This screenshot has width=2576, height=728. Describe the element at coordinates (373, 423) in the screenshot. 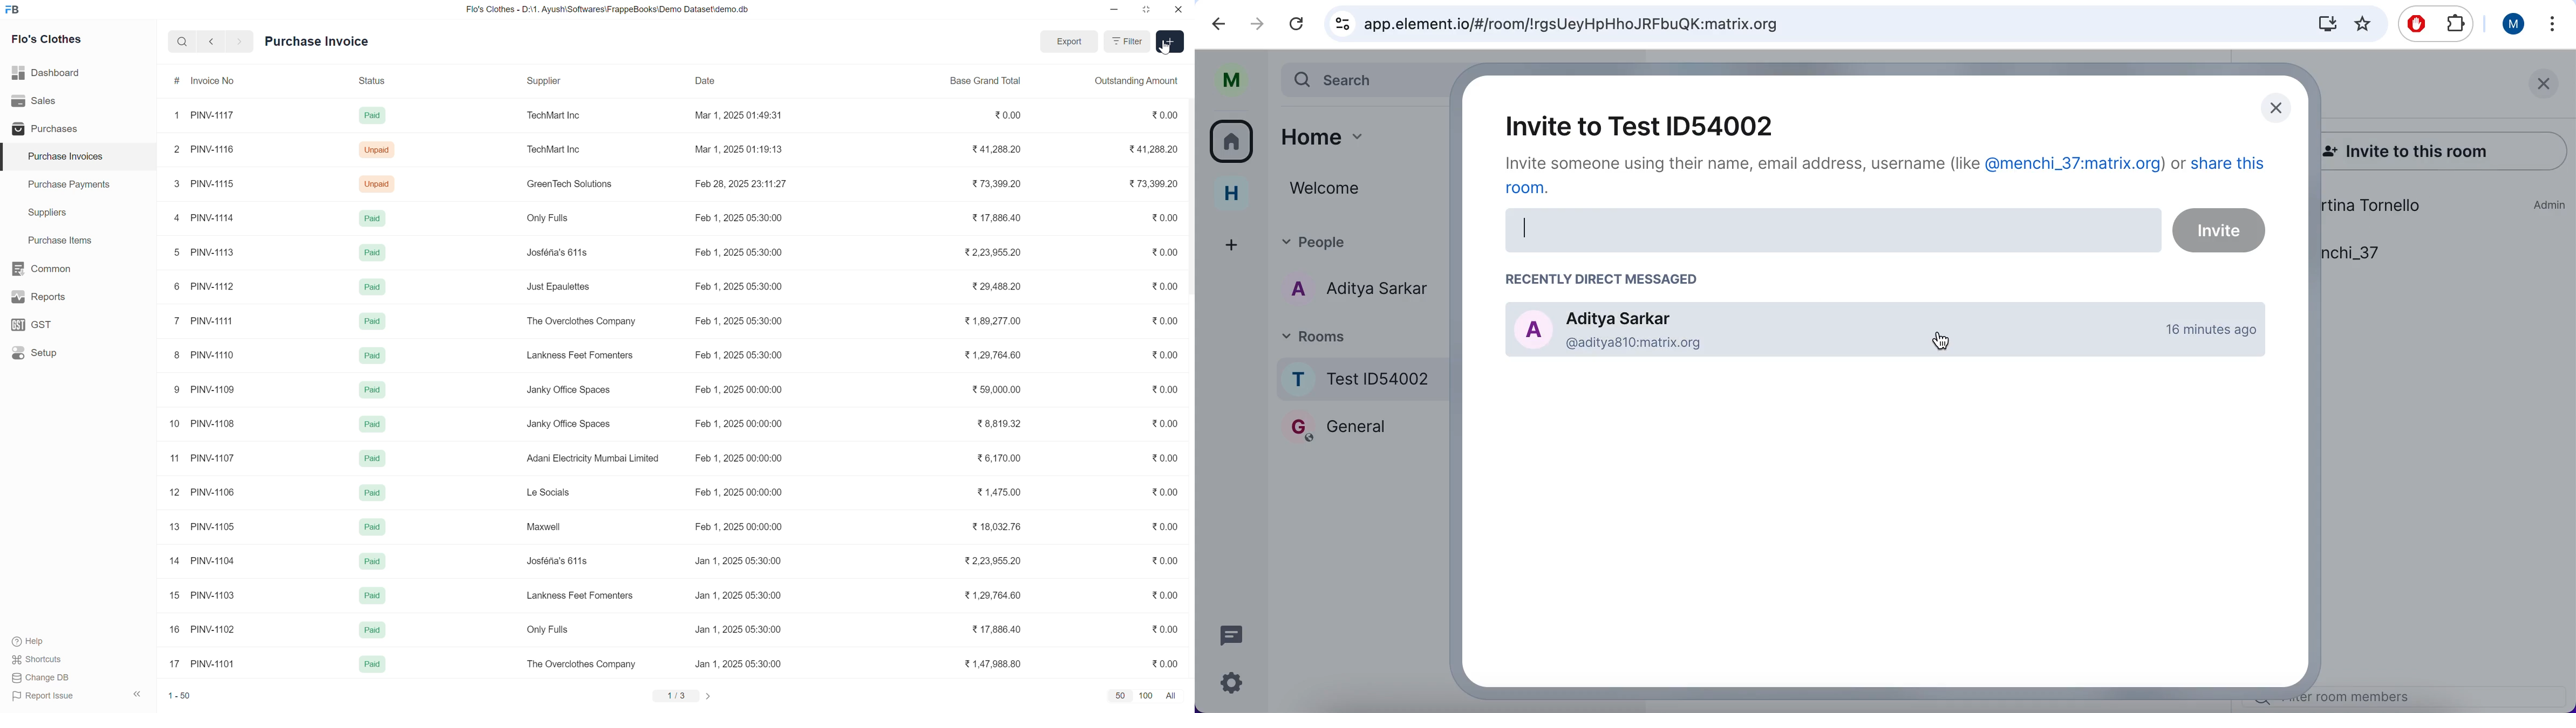

I see `Paid` at that location.